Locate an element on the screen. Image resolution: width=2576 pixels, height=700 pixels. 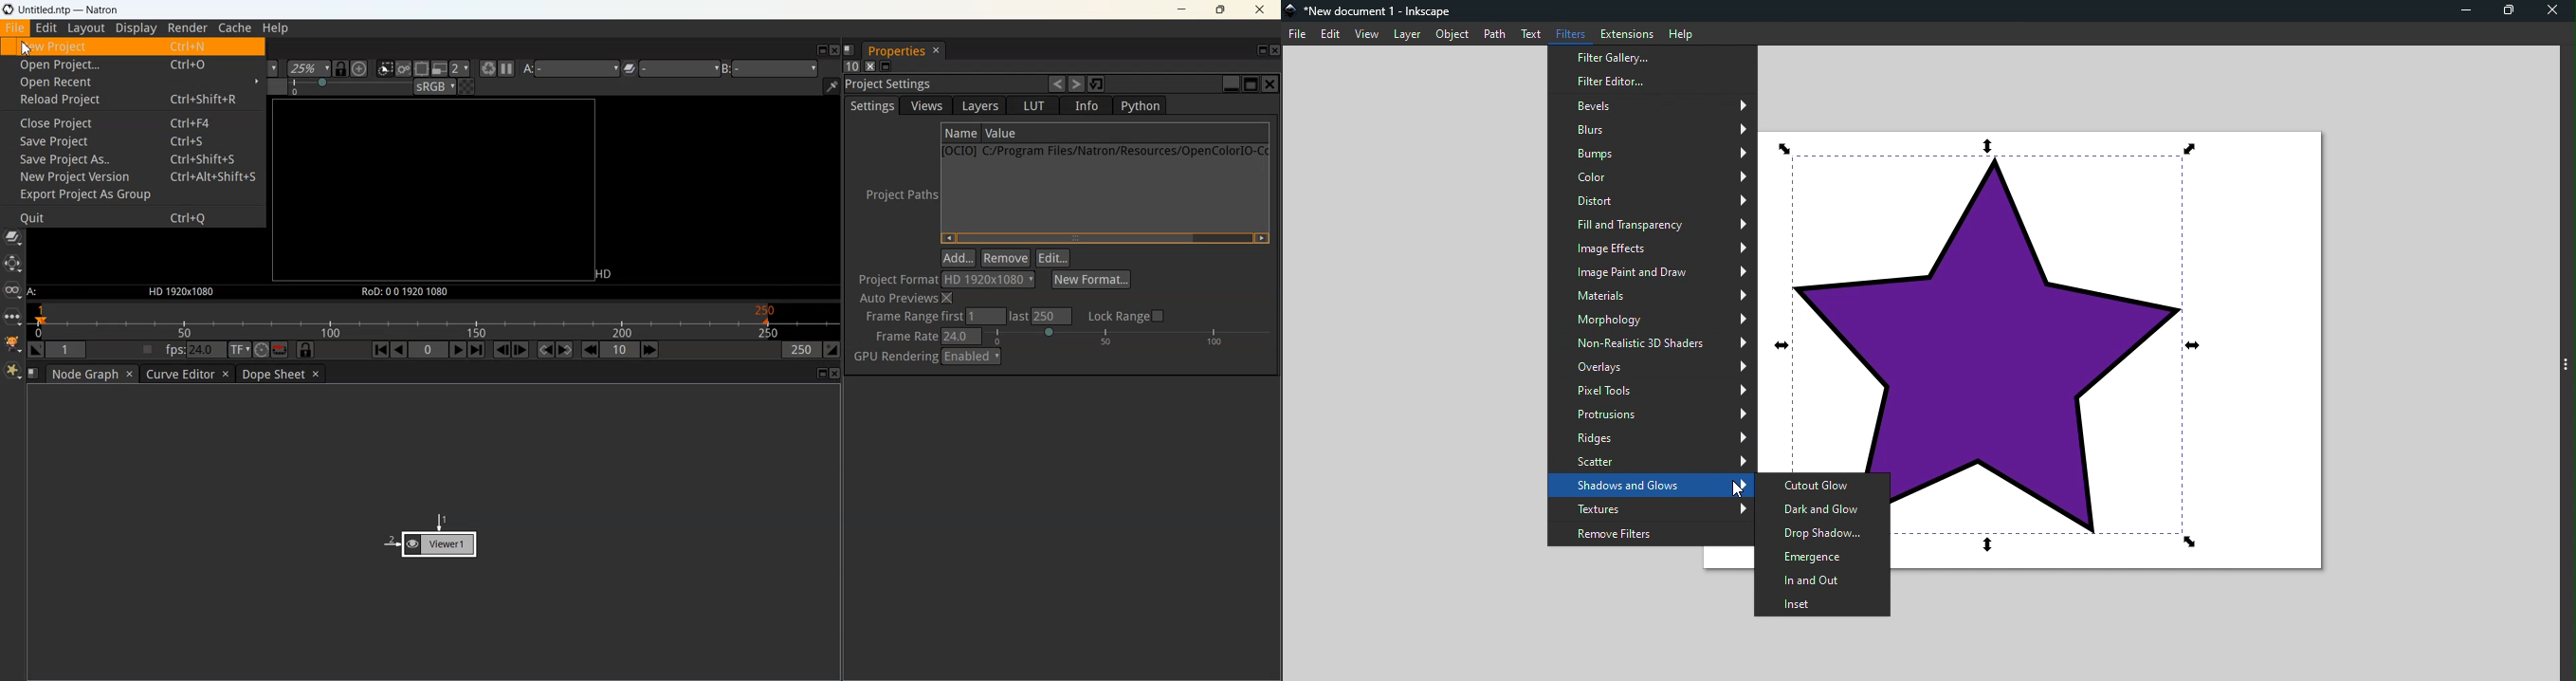
Maximize is located at coordinates (1263, 50).